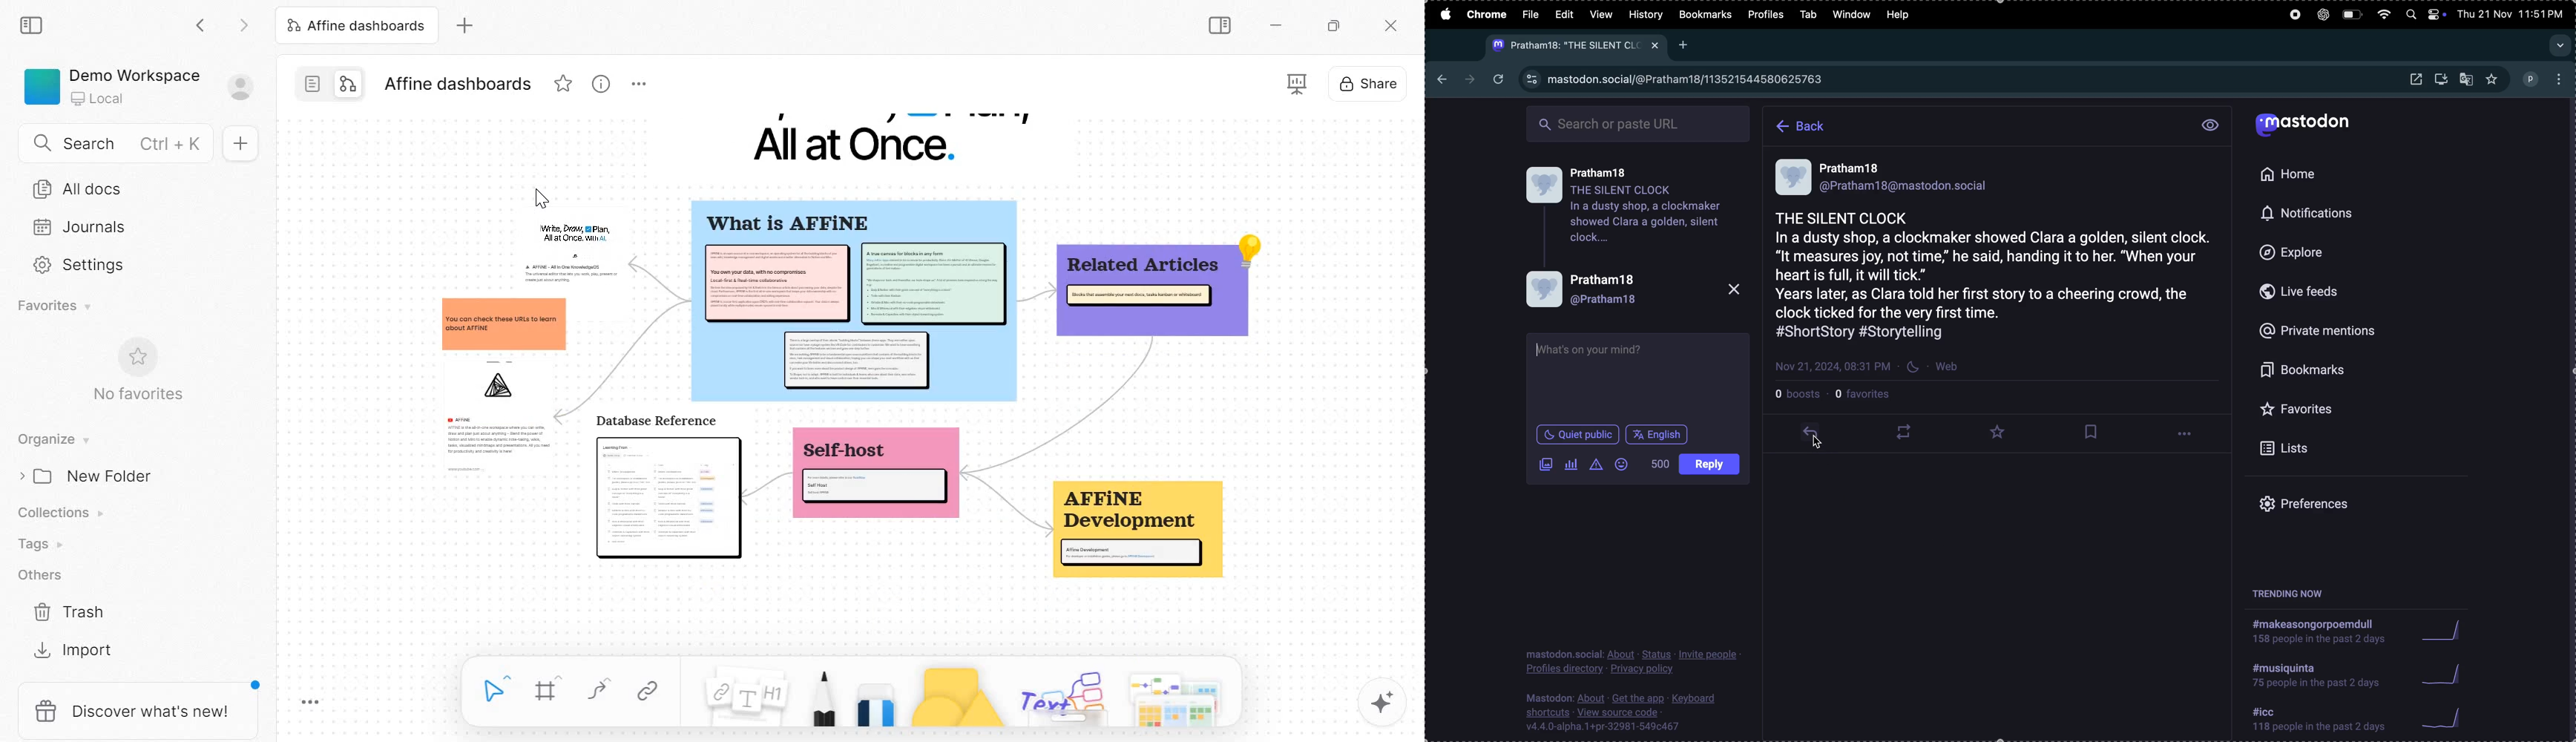 The width and height of the screenshot is (2576, 756). I want to click on apple menu, so click(1444, 14).